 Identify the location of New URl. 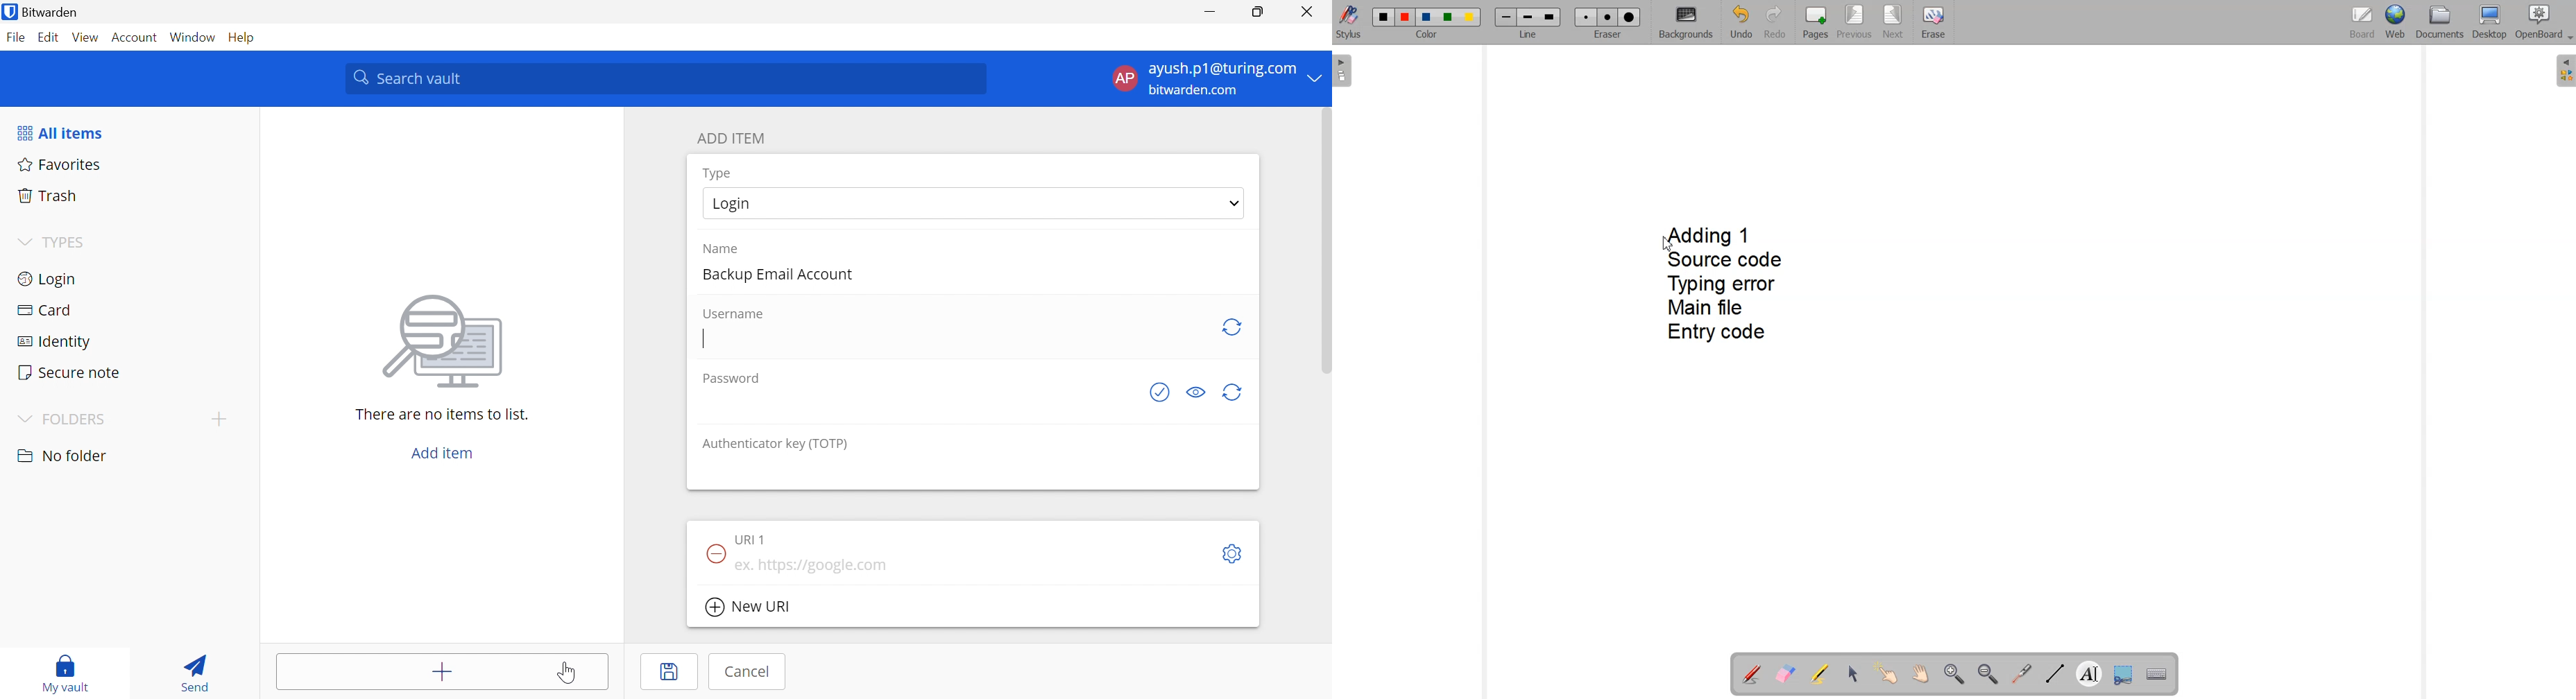
(748, 607).